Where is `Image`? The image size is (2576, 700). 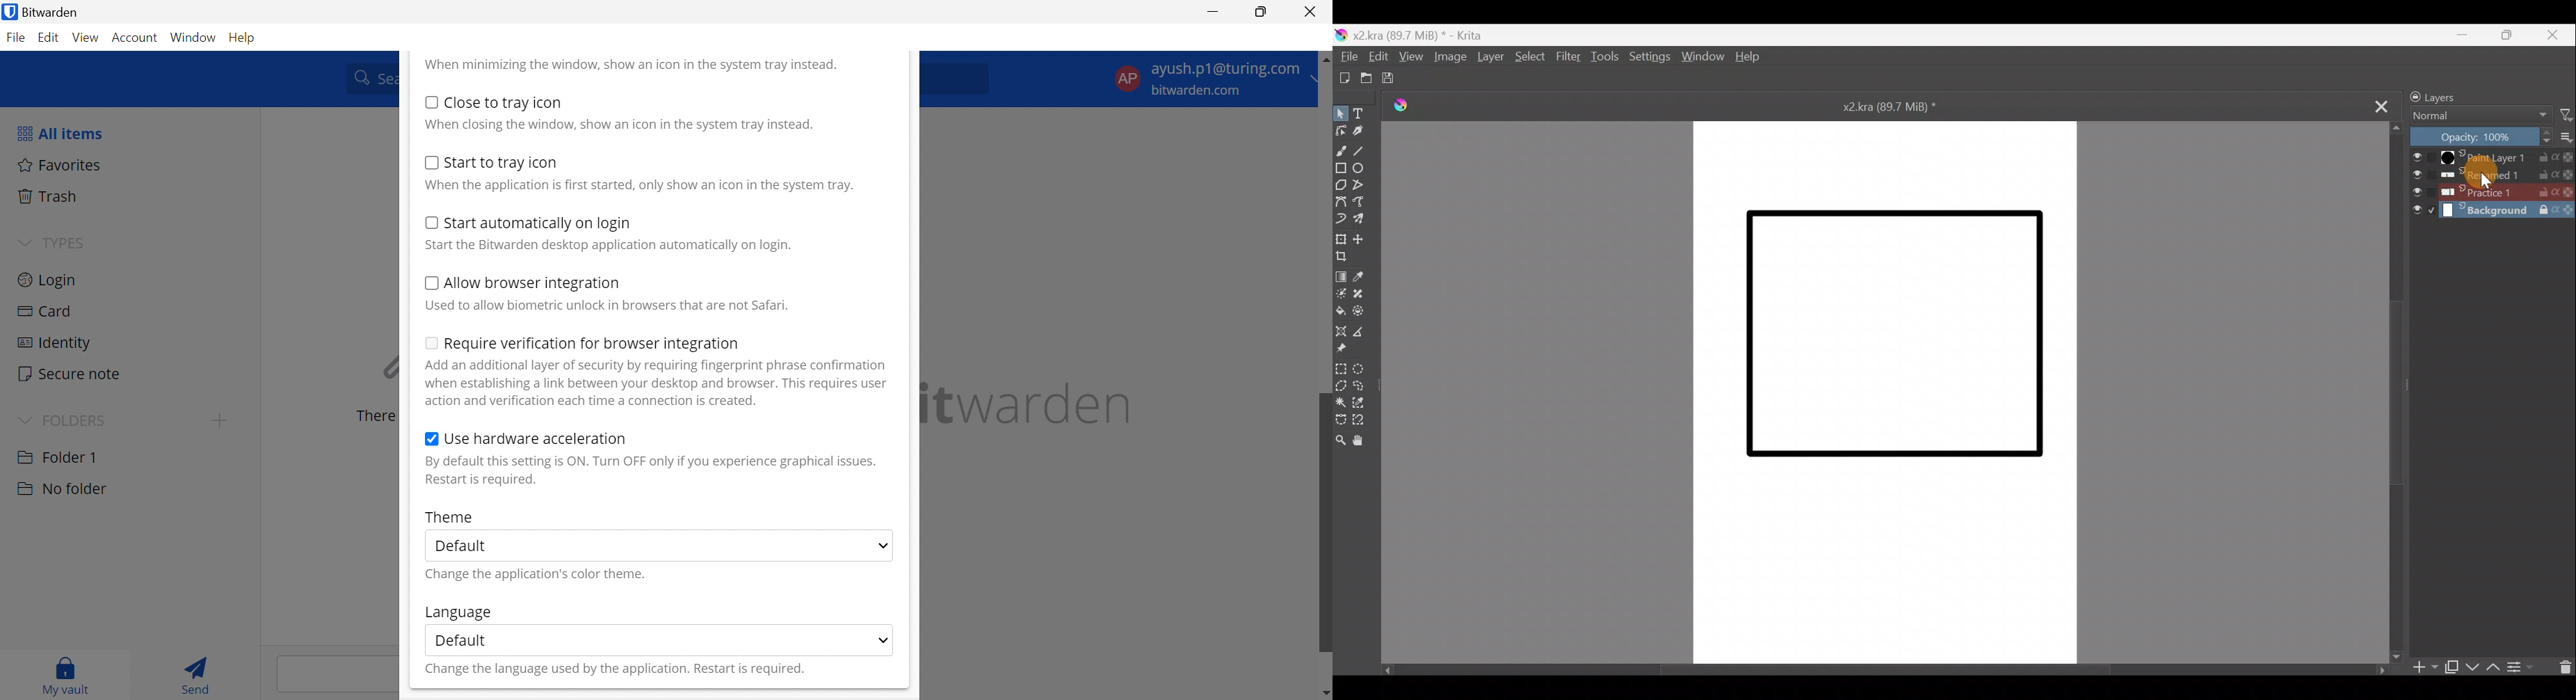
Image is located at coordinates (1452, 57).